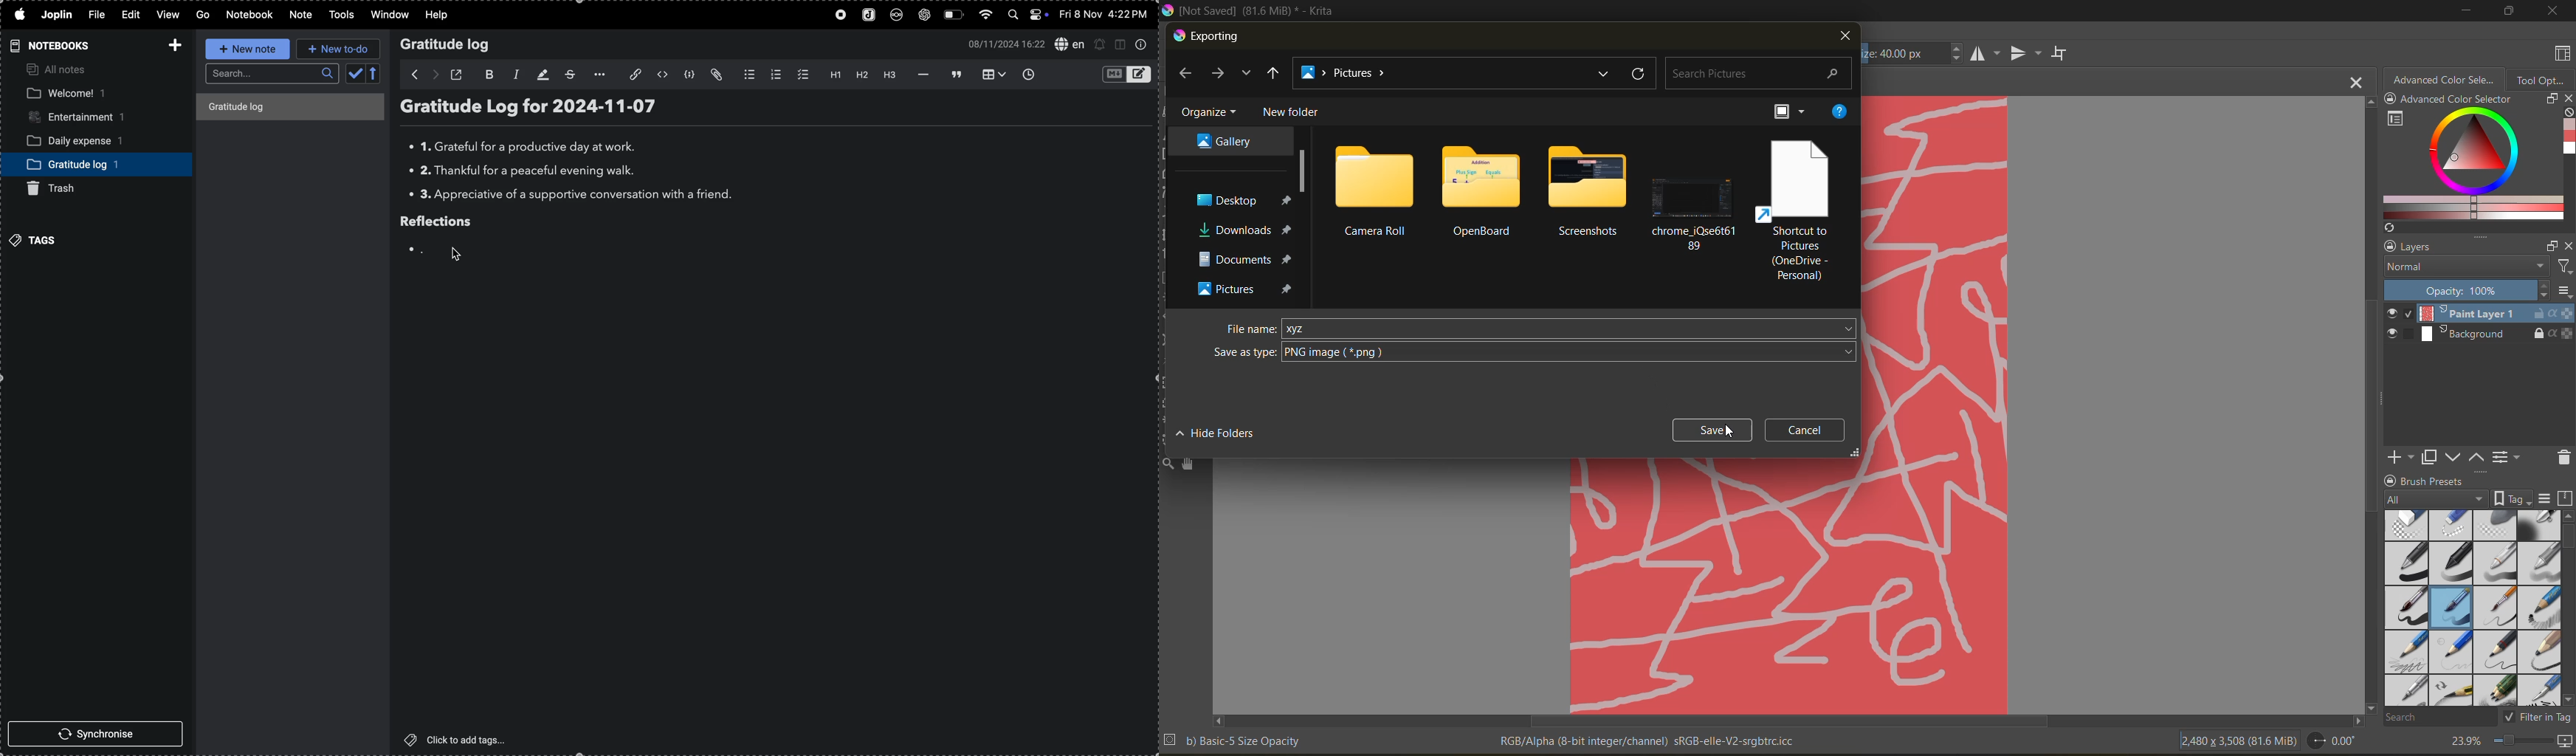 Image resolution: width=2576 pixels, height=756 pixels. I want to click on trash, so click(51, 187).